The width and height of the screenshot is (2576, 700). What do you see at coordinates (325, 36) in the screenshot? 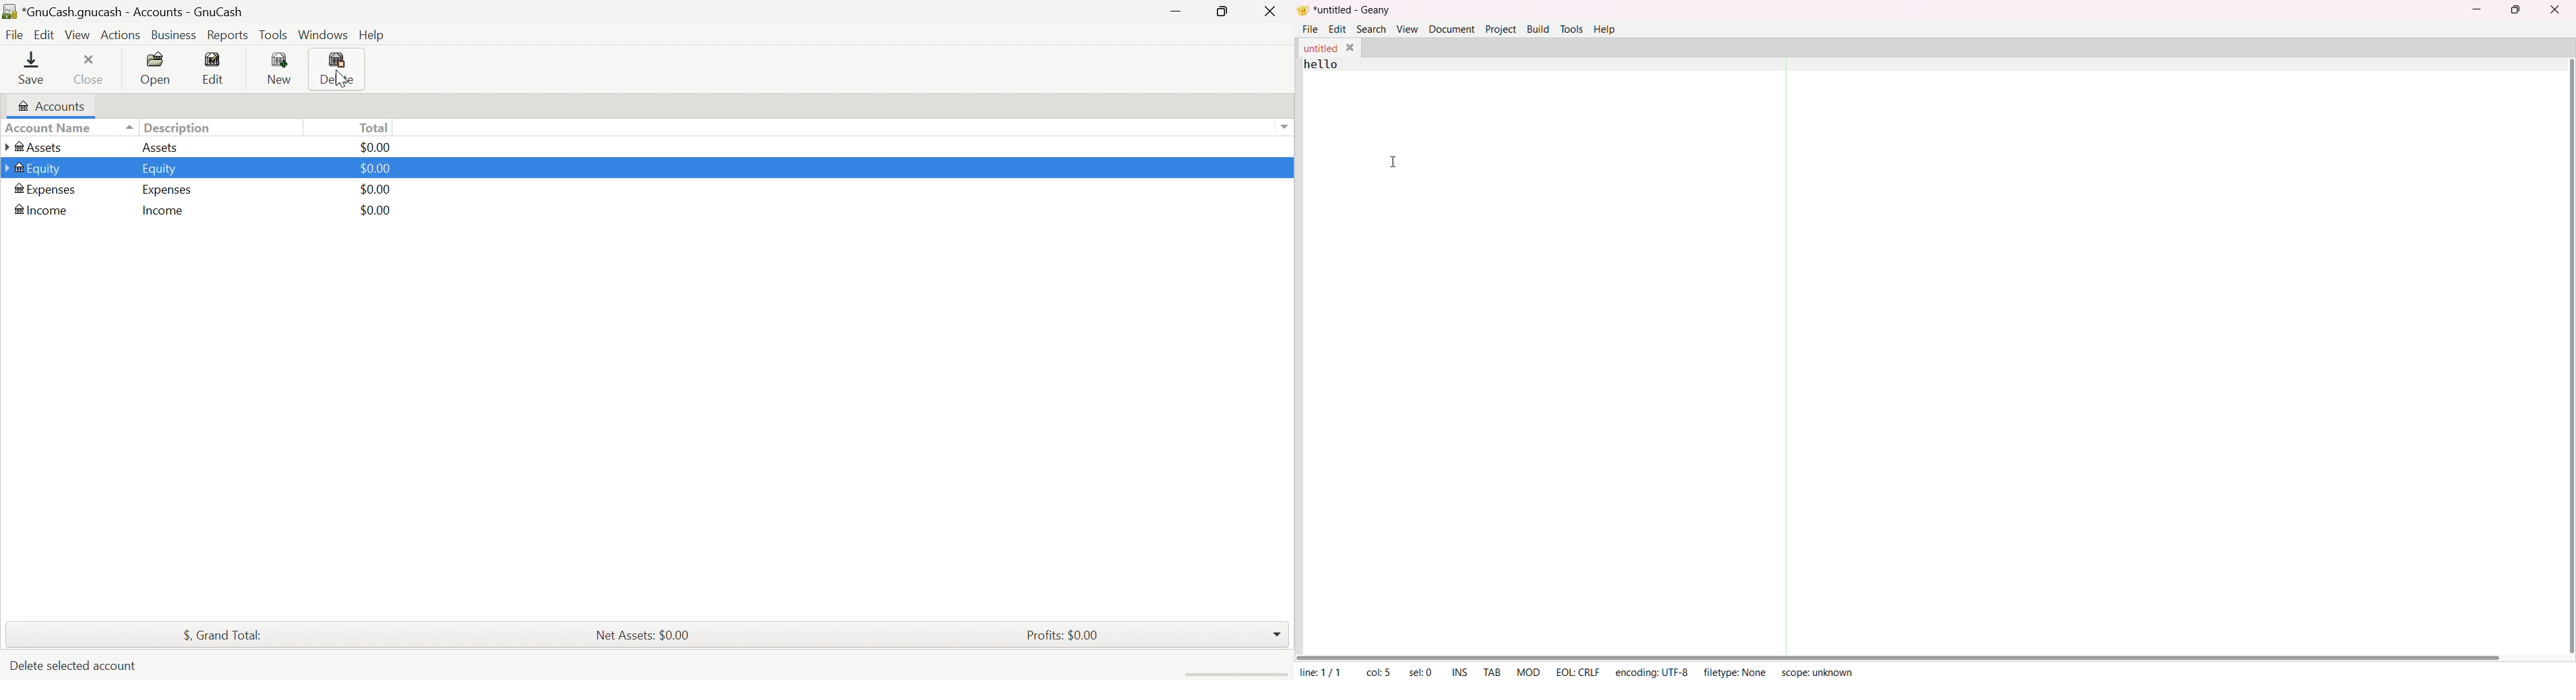
I see `Windows` at bounding box center [325, 36].